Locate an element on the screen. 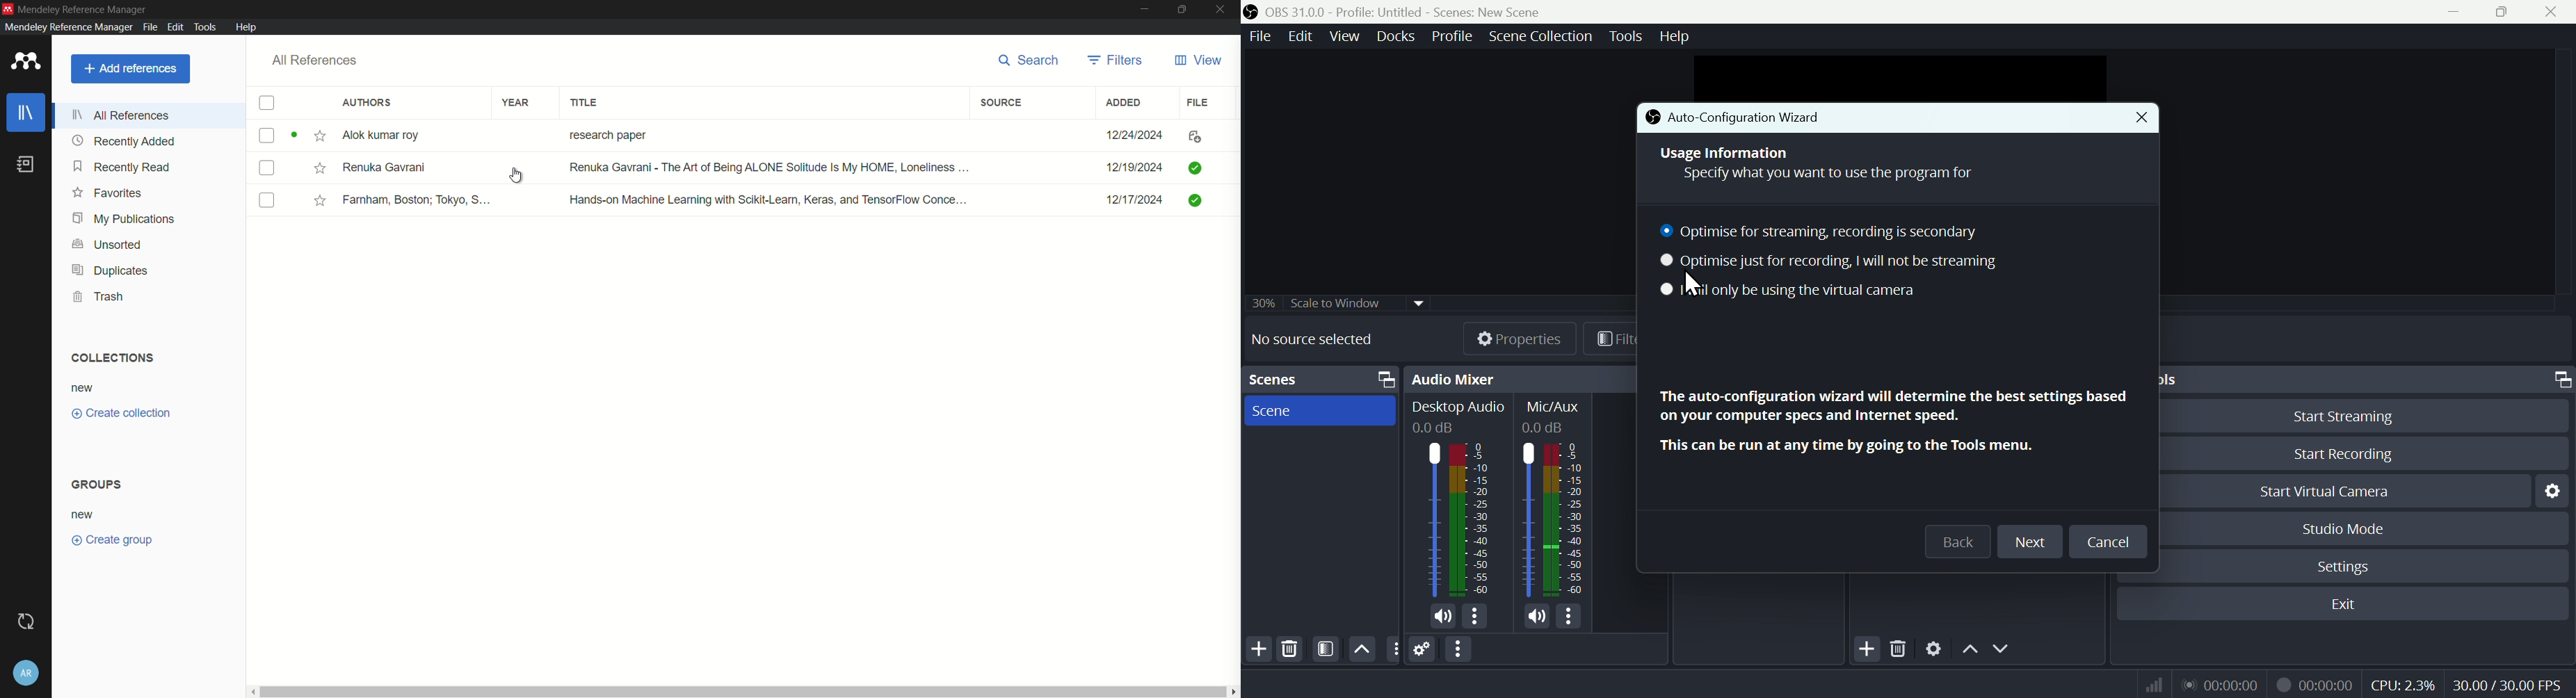 The height and width of the screenshot is (700, 2576). authors is located at coordinates (370, 103).